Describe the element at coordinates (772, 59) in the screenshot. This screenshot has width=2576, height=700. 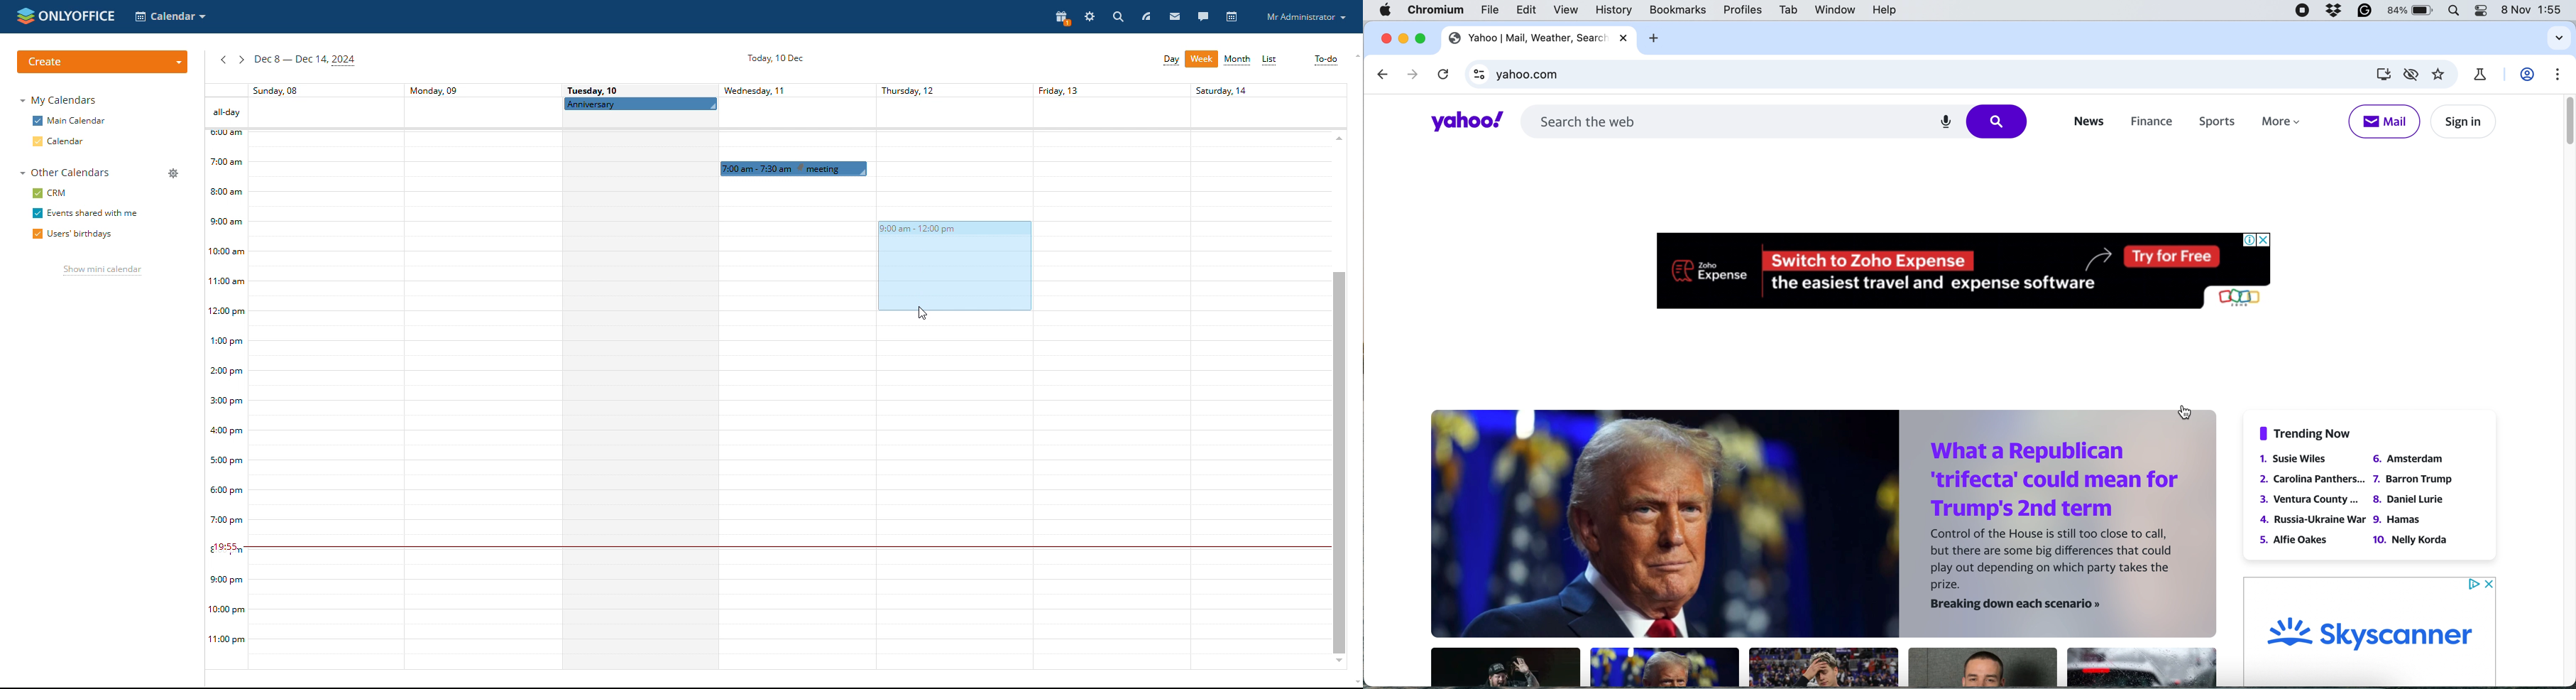
I see `current date` at that location.